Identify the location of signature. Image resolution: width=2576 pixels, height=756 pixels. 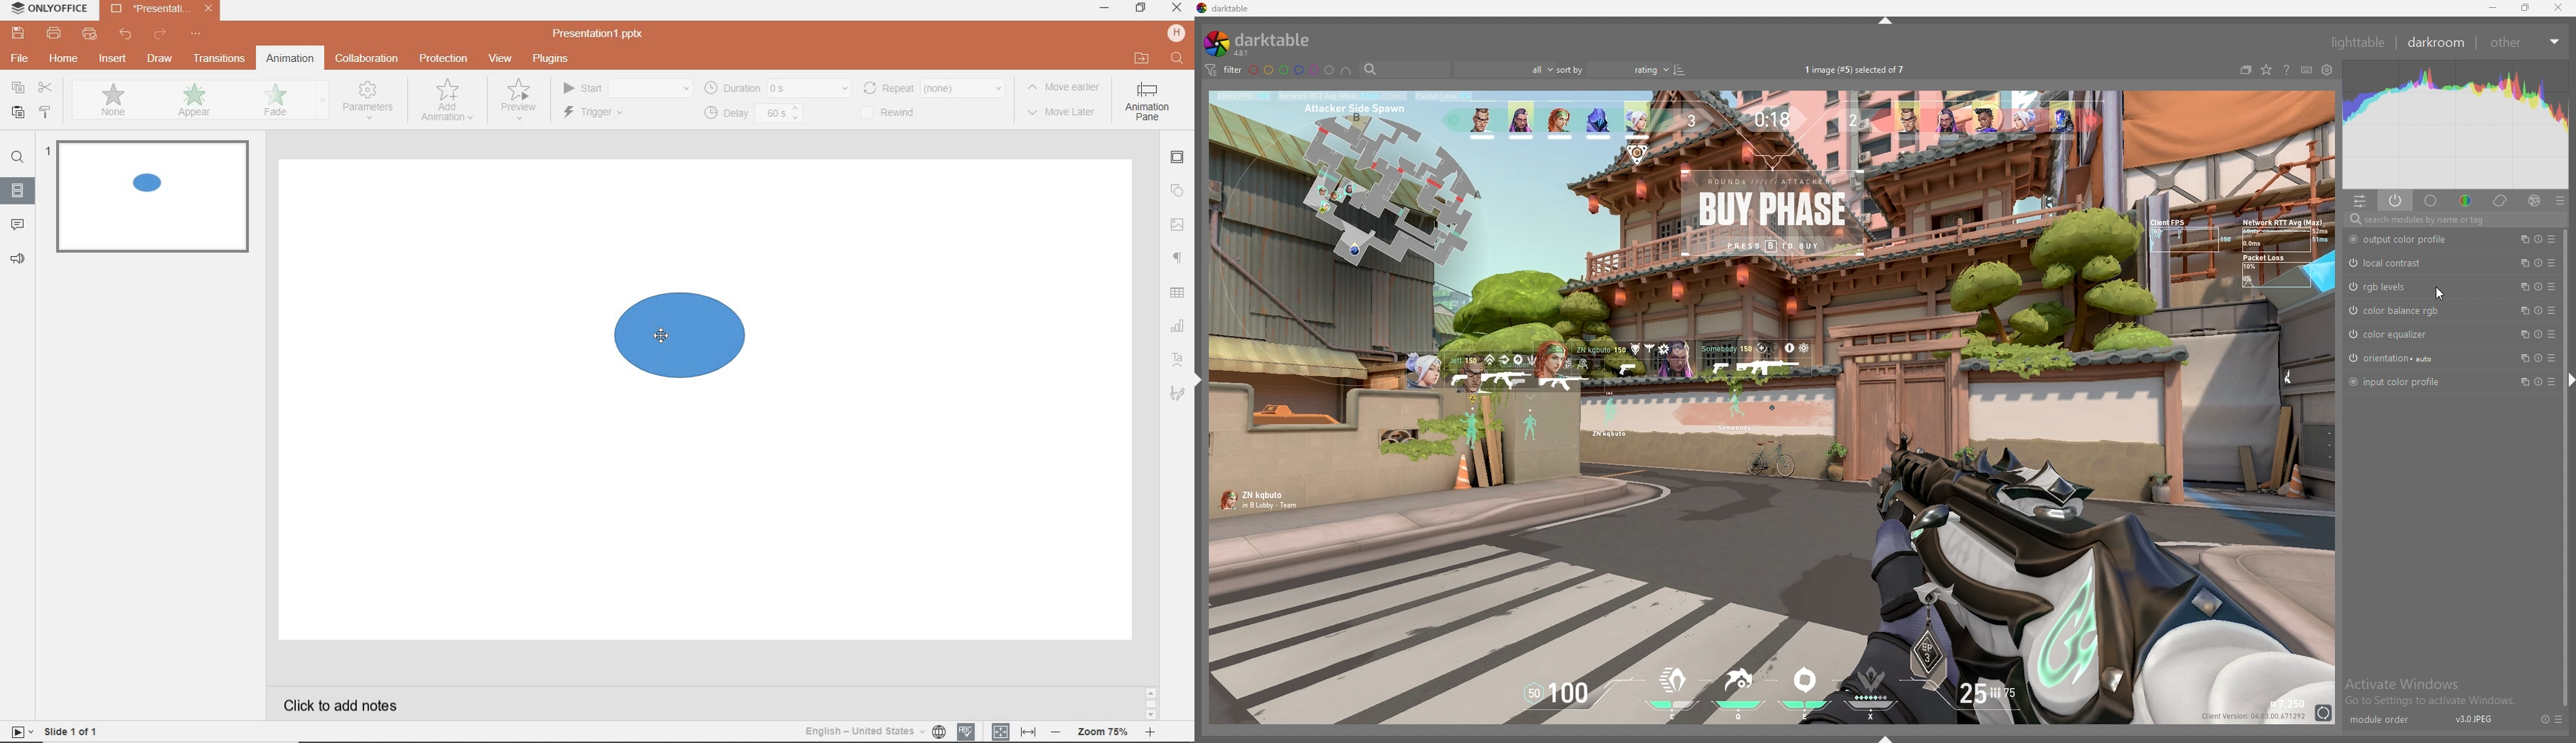
(1178, 394).